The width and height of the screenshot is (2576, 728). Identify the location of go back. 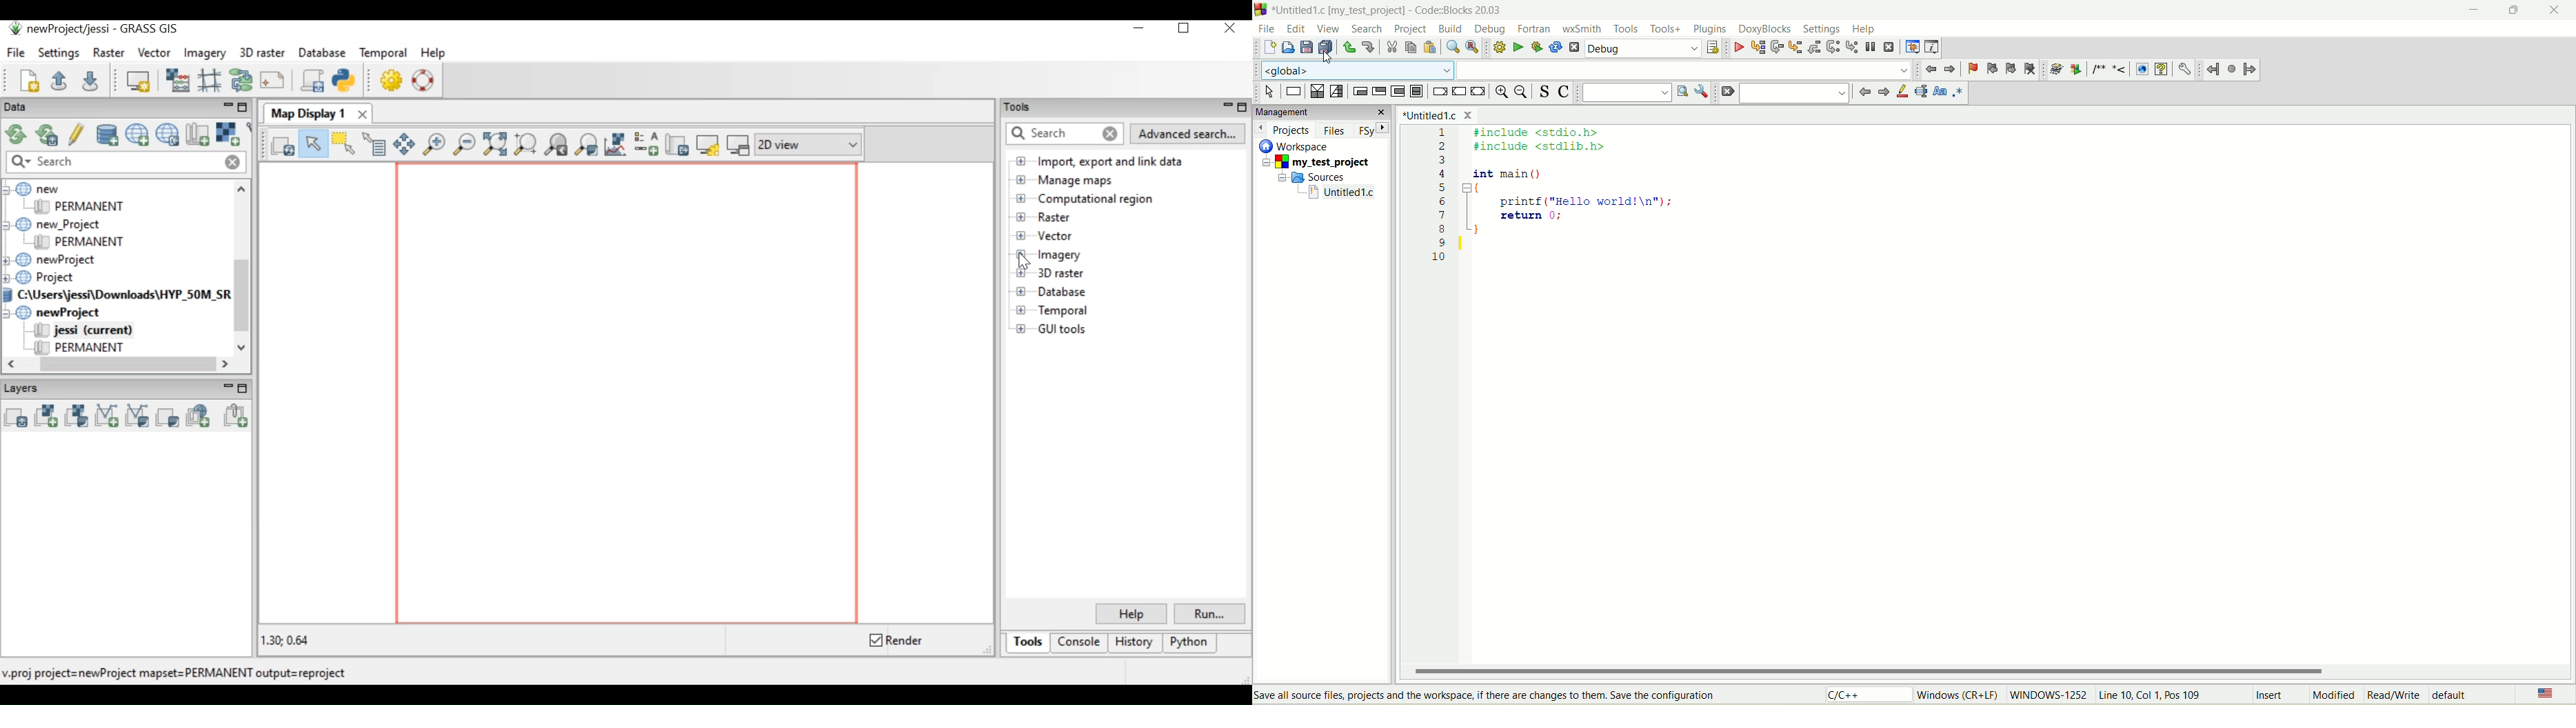
(1882, 95).